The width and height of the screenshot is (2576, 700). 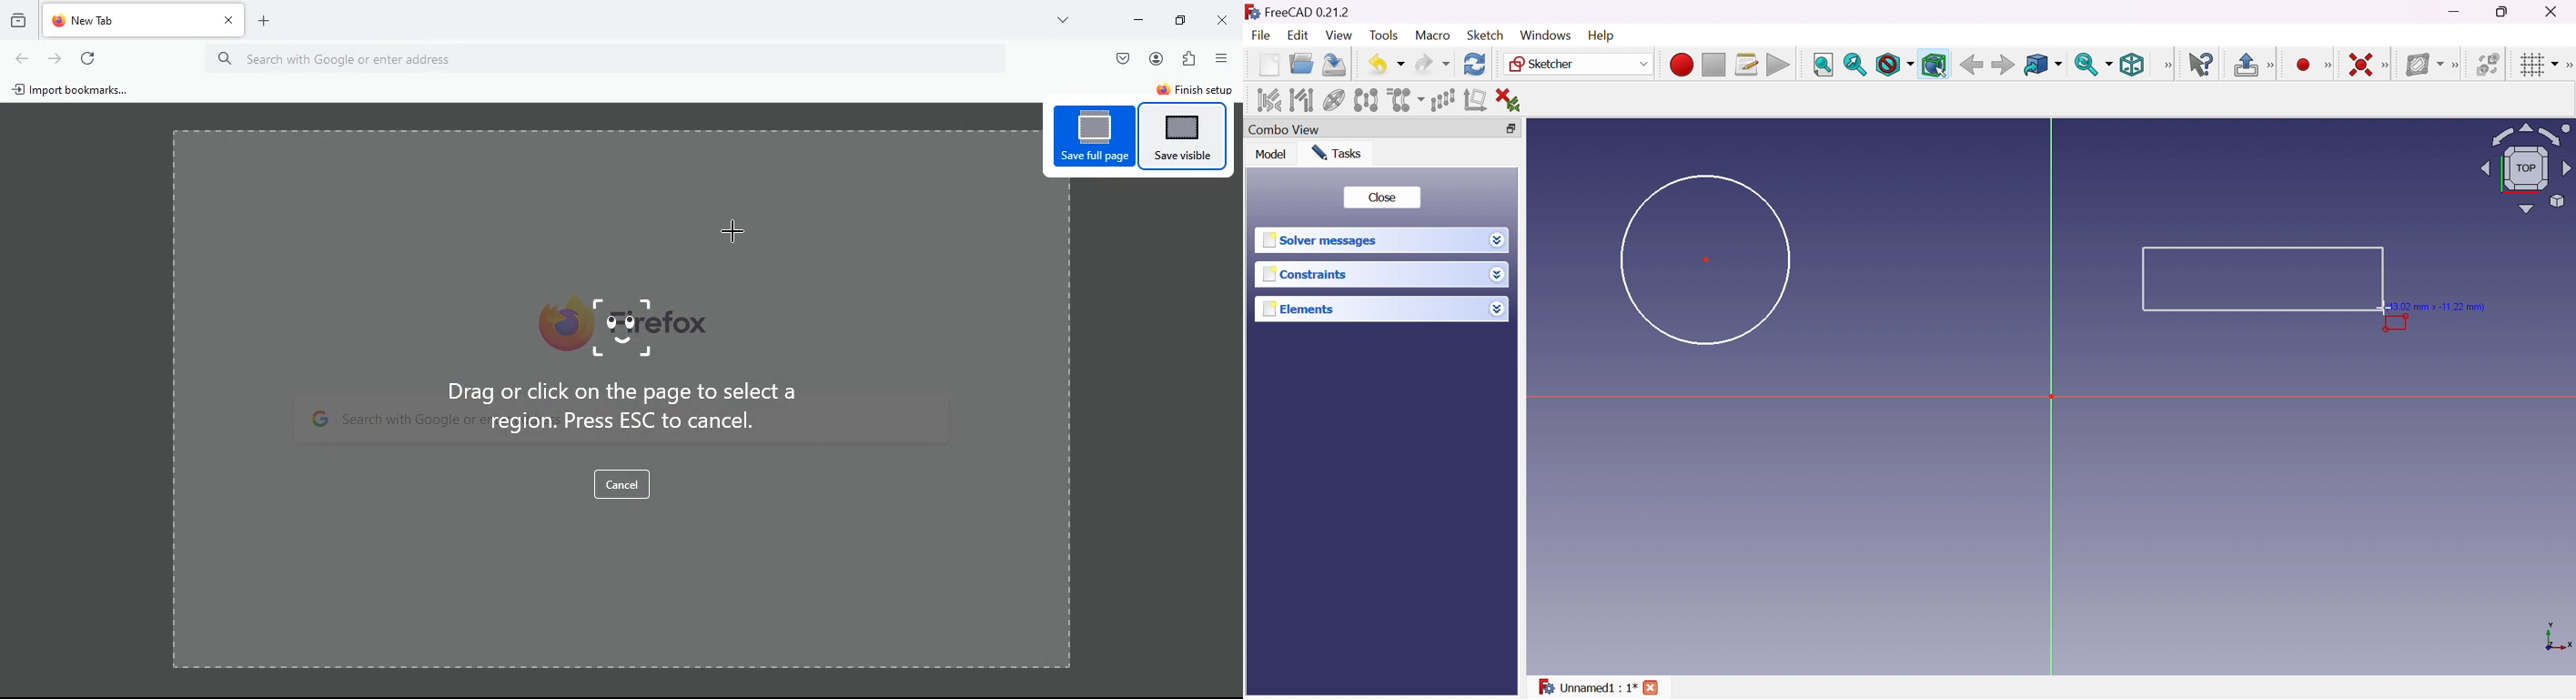 What do you see at coordinates (629, 329) in the screenshot?
I see `image` at bounding box center [629, 329].